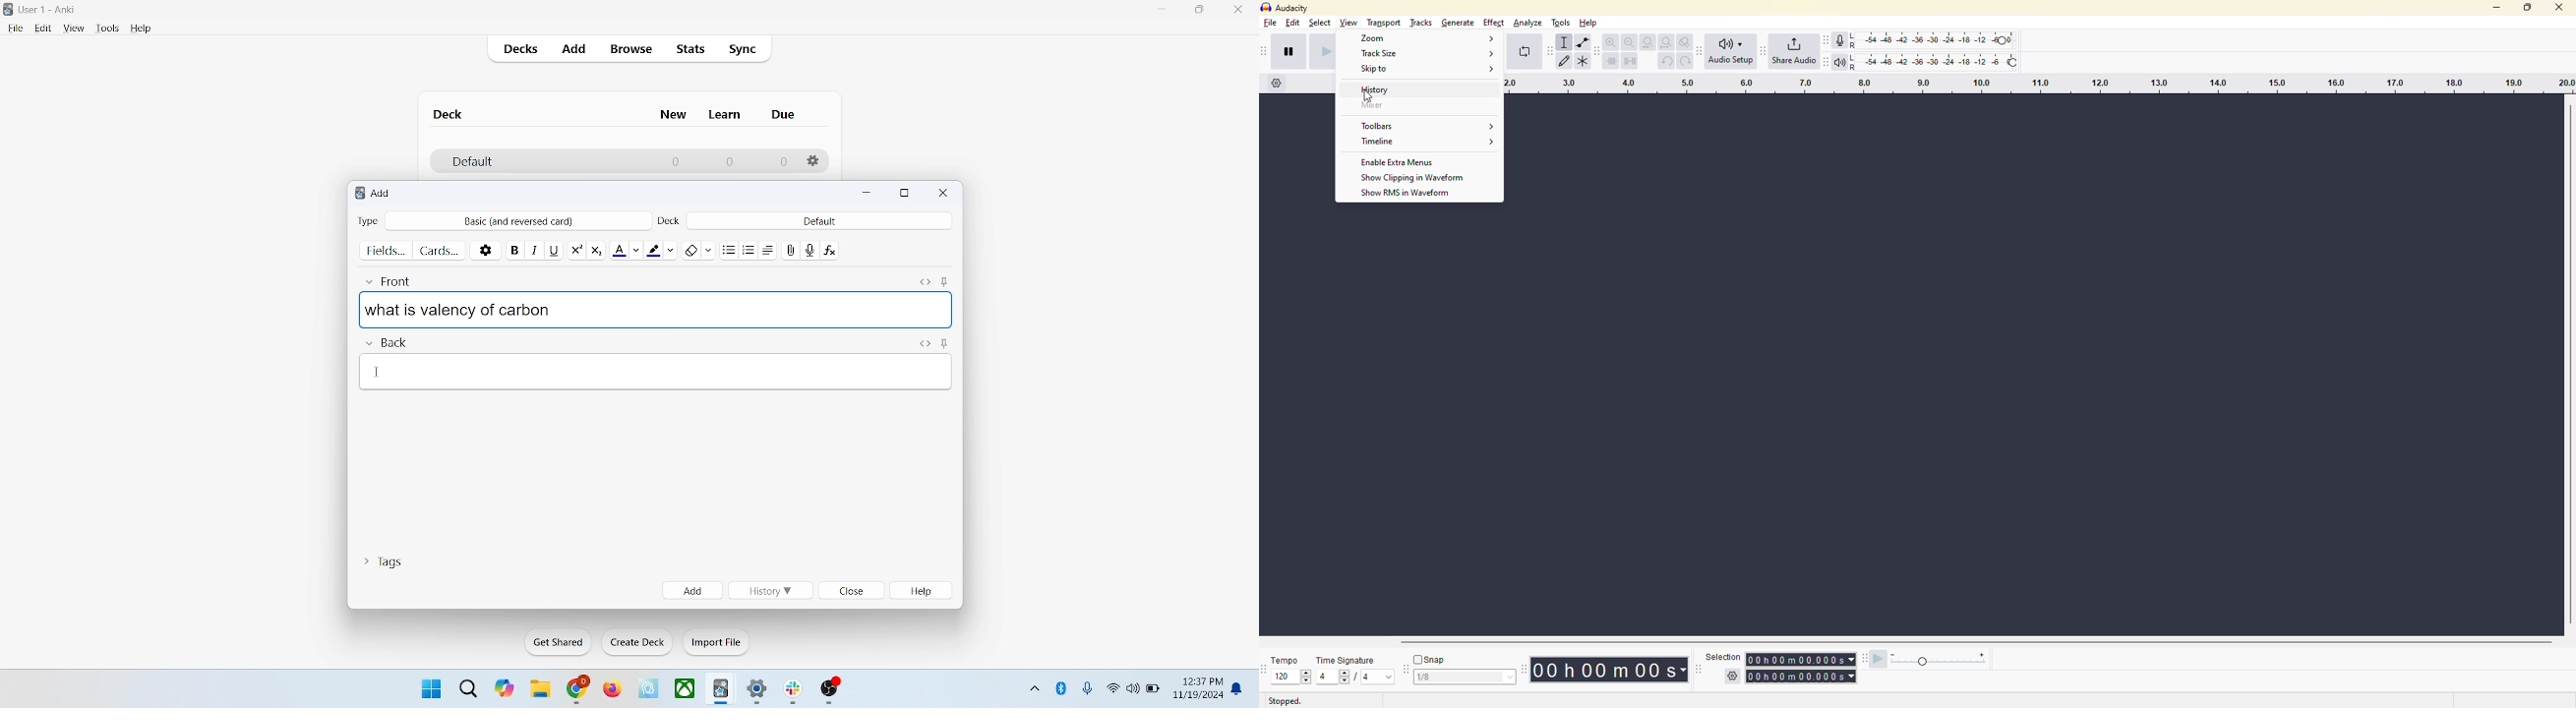 The image size is (2576, 728). I want to click on show rms in waveform, so click(1415, 194).